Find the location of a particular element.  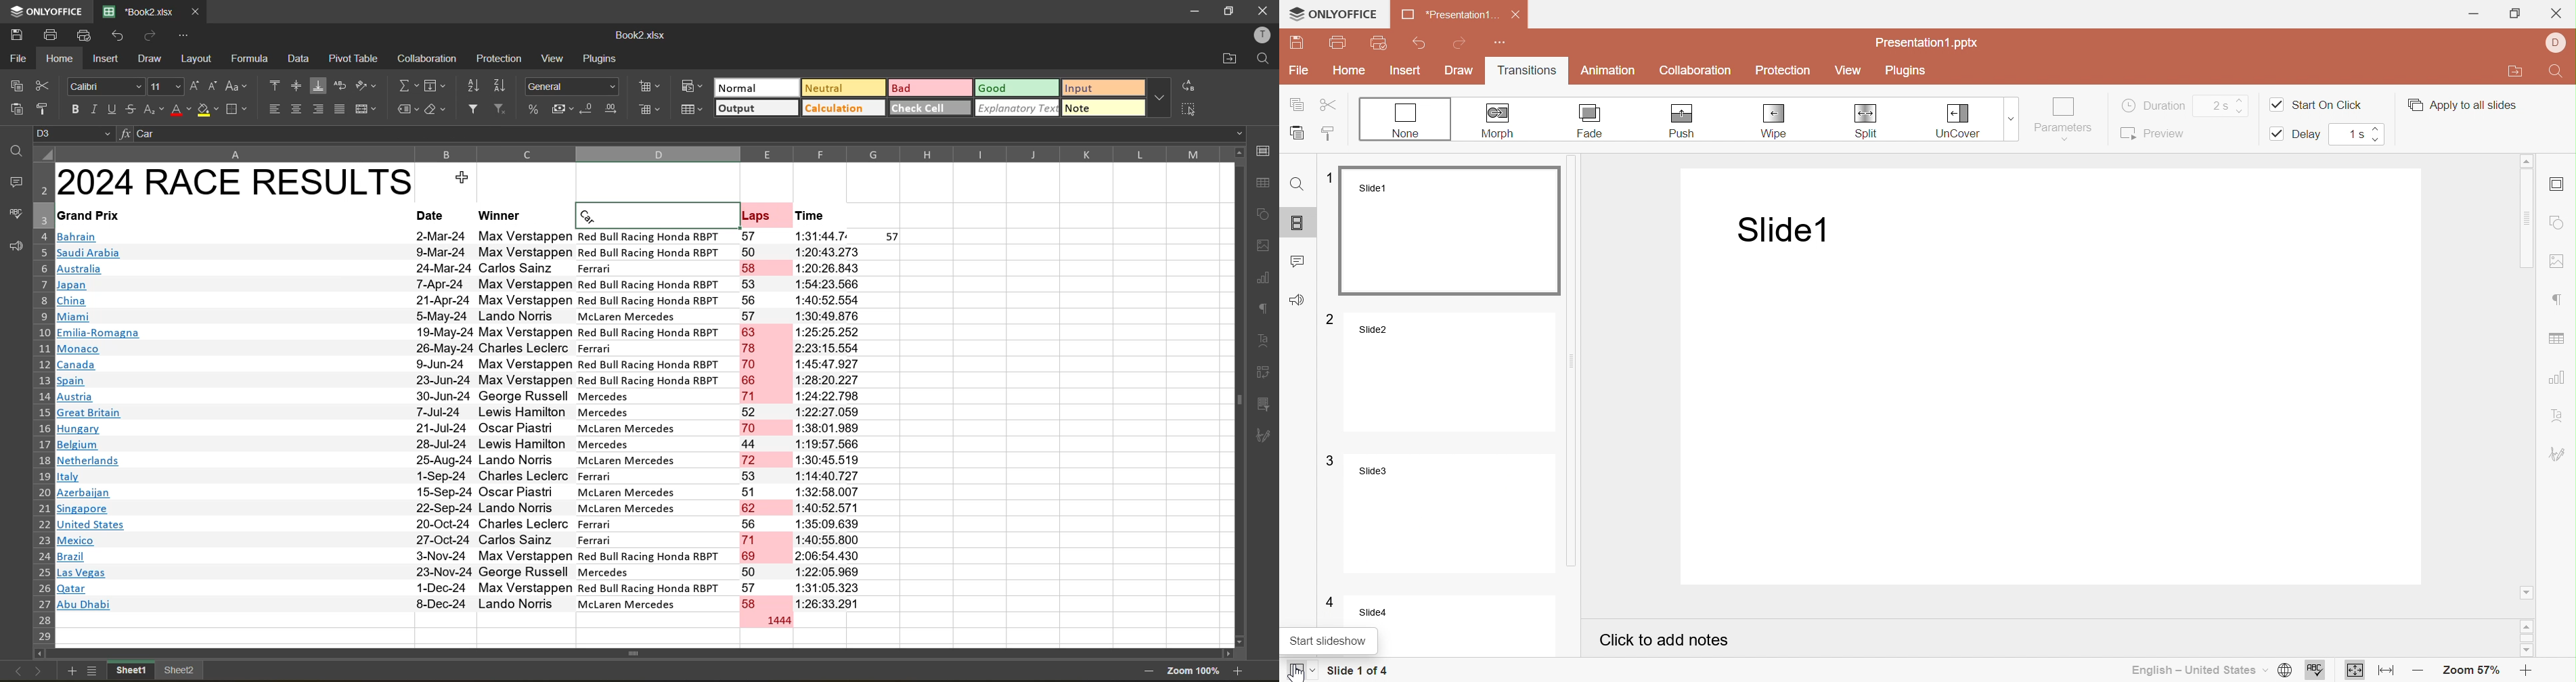

cell address is located at coordinates (75, 133).